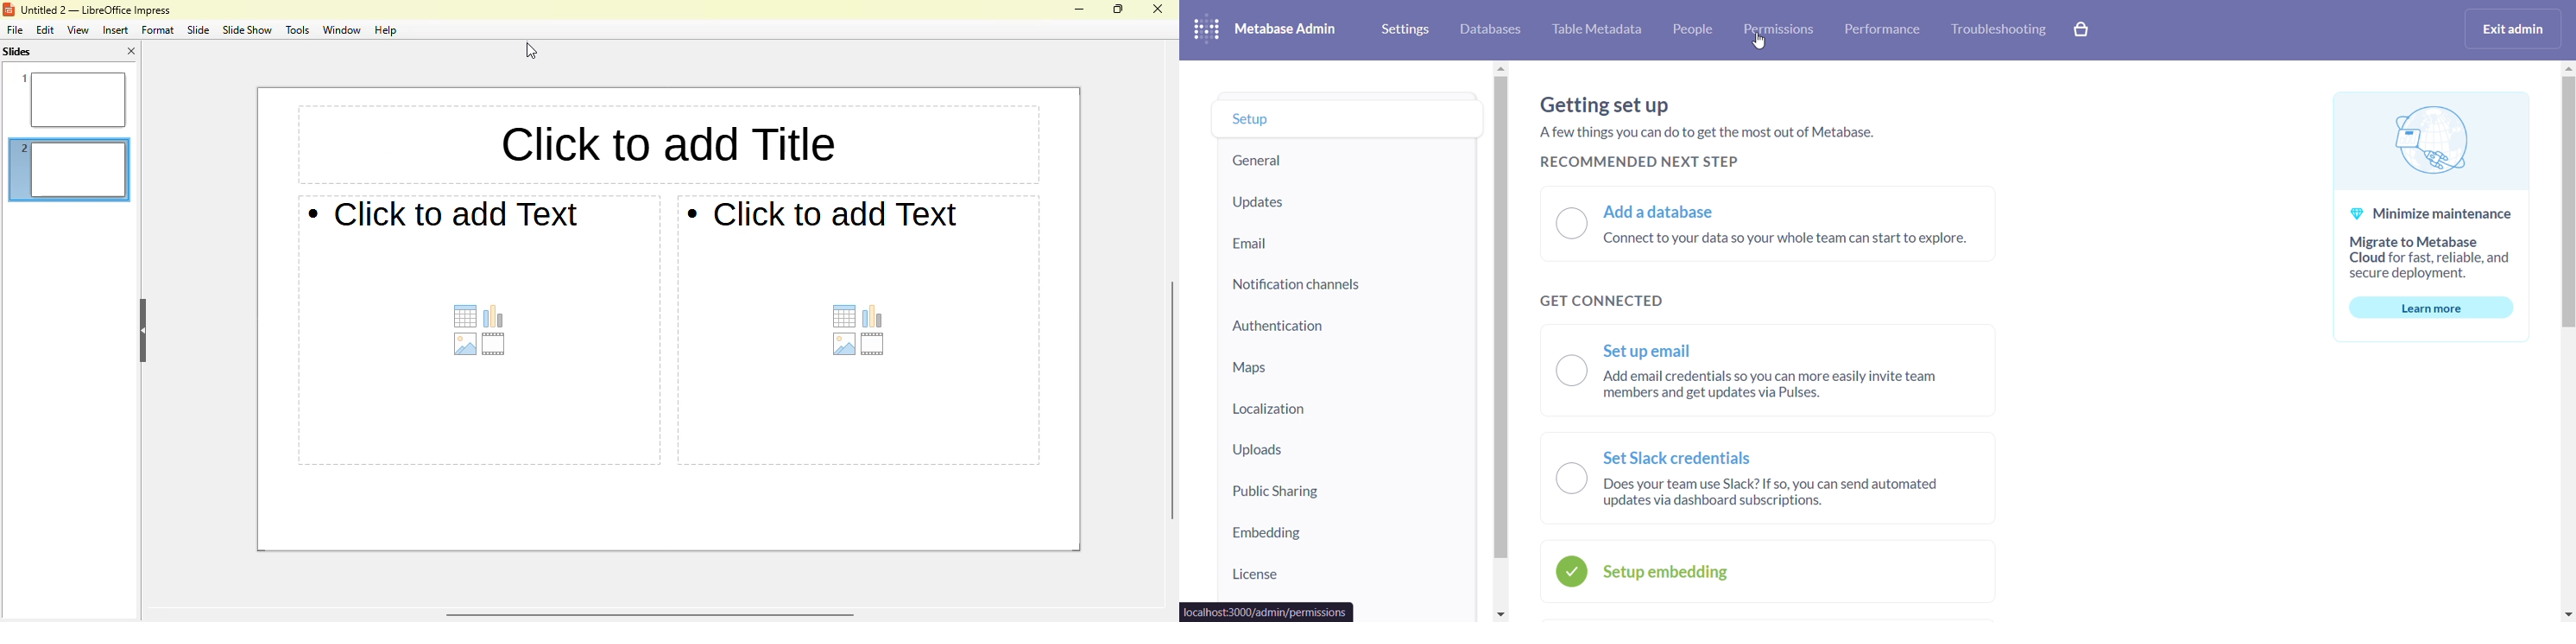  I want to click on general, so click(1344, 155).